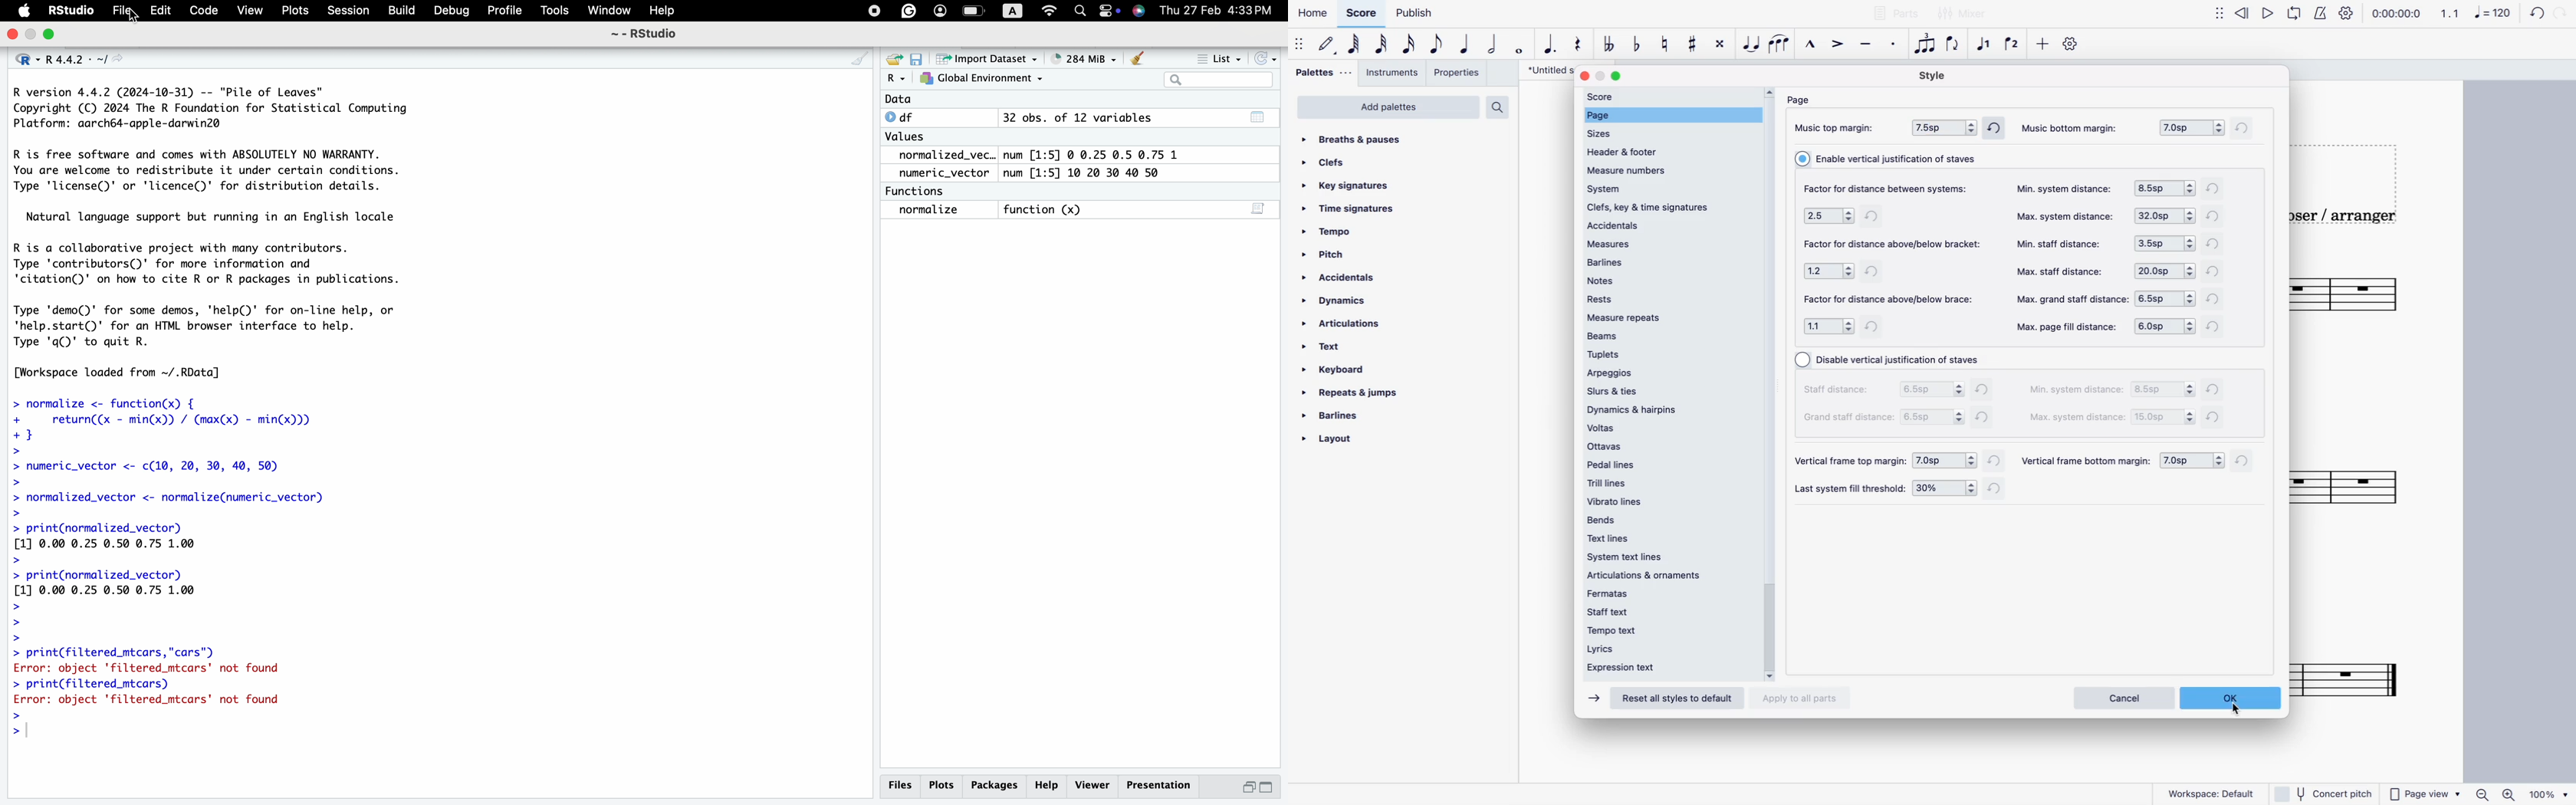 Image resolution: width=2576 pixels, height=812 pixels. What do you see at coordinates (251, 10) in the screenshot?
I see `View` at bounding box center [251, 10].